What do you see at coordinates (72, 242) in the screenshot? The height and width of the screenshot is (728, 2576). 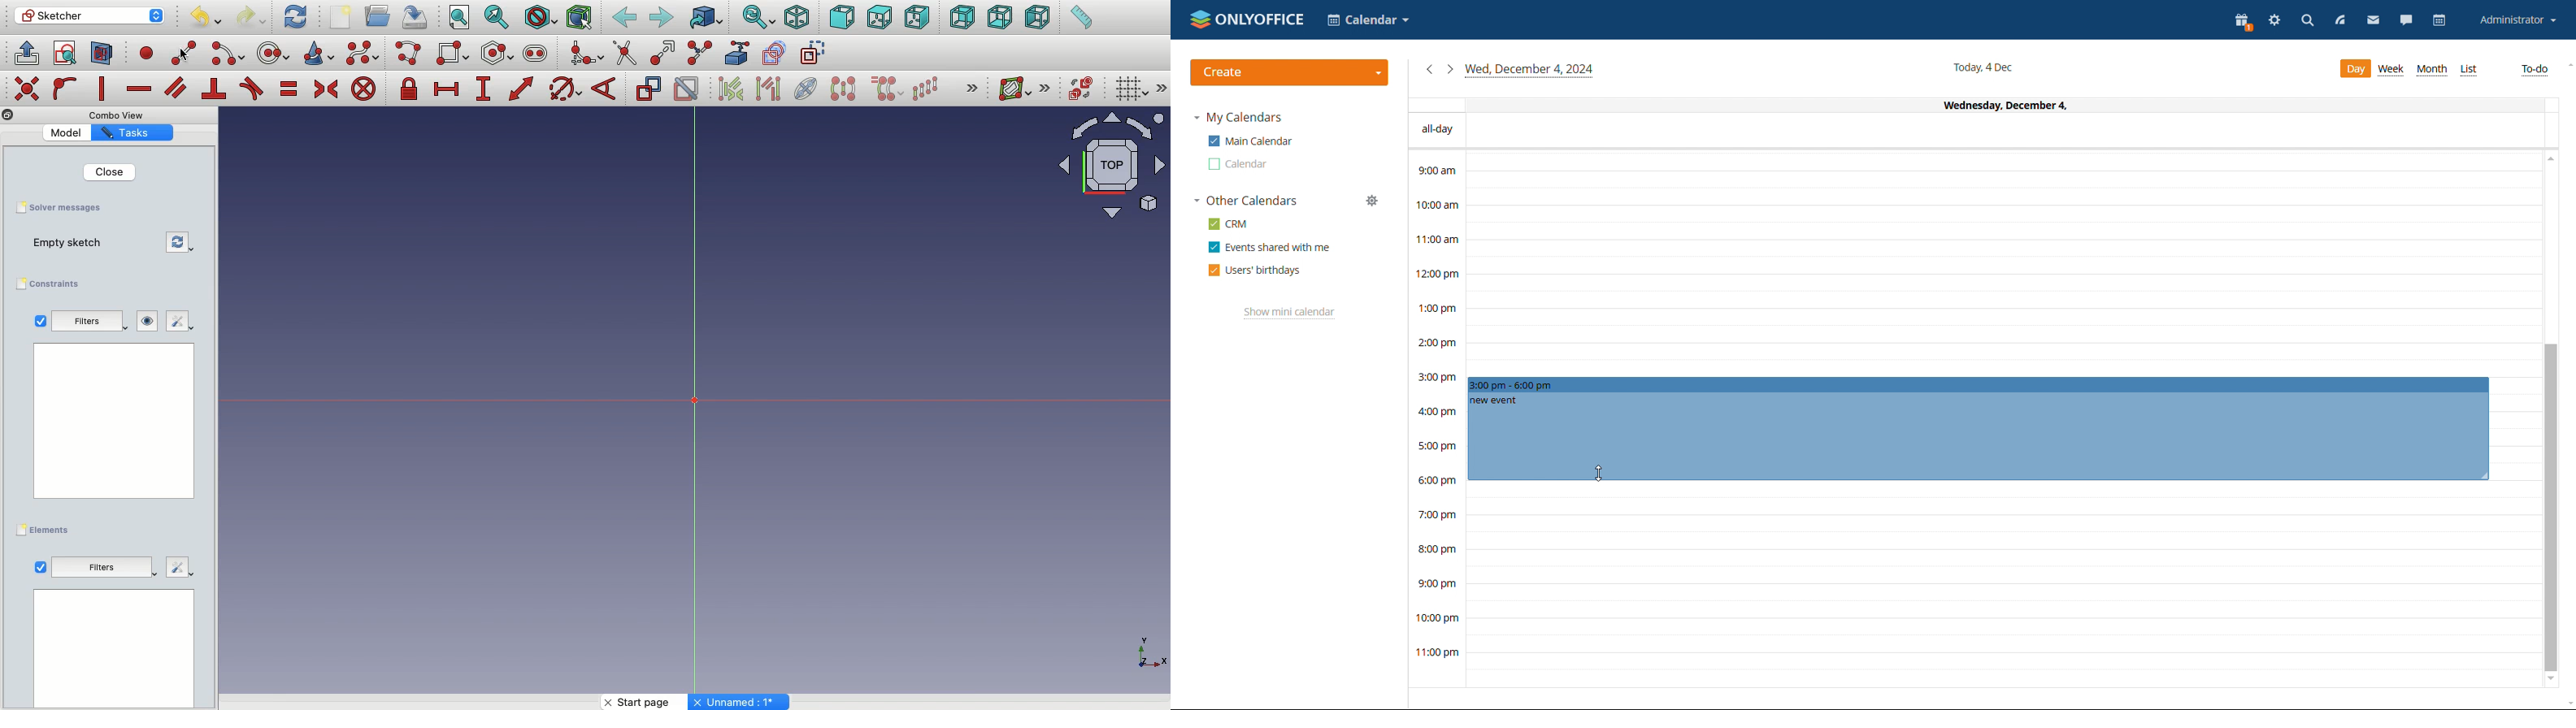 I see `Empty sketch` at bounding box center [72, 242].